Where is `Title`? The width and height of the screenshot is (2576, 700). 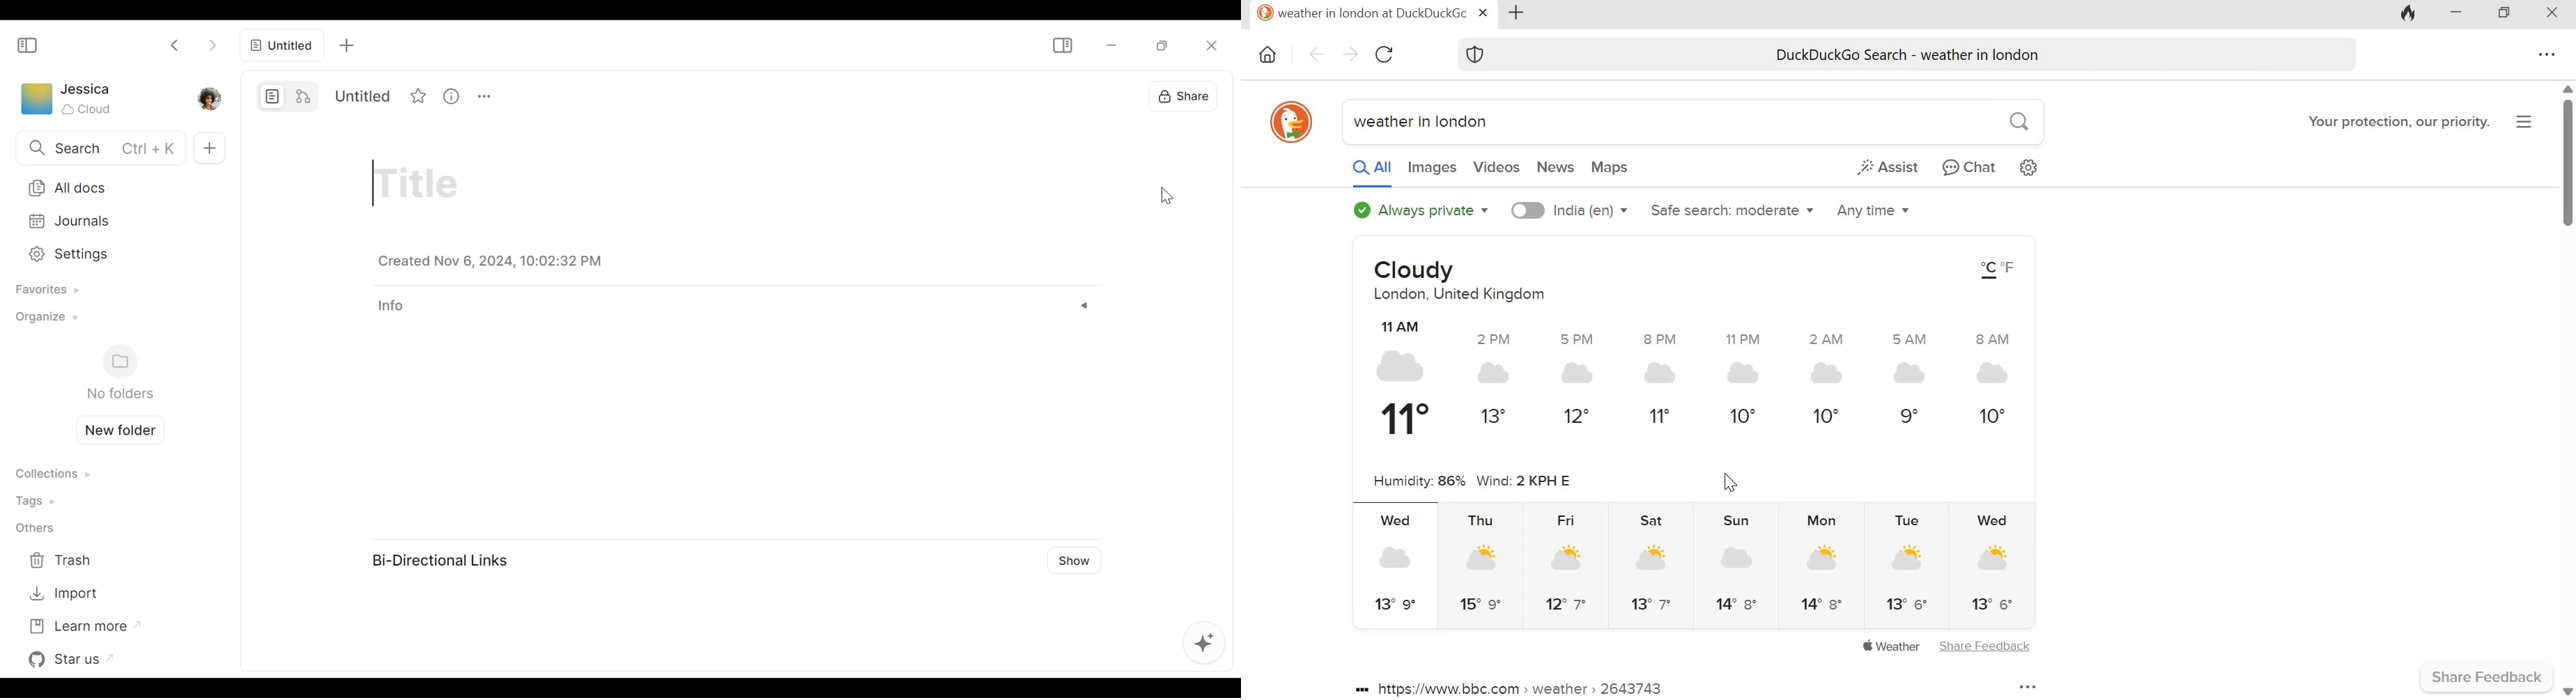 Title is located at coordinates (365, 96).